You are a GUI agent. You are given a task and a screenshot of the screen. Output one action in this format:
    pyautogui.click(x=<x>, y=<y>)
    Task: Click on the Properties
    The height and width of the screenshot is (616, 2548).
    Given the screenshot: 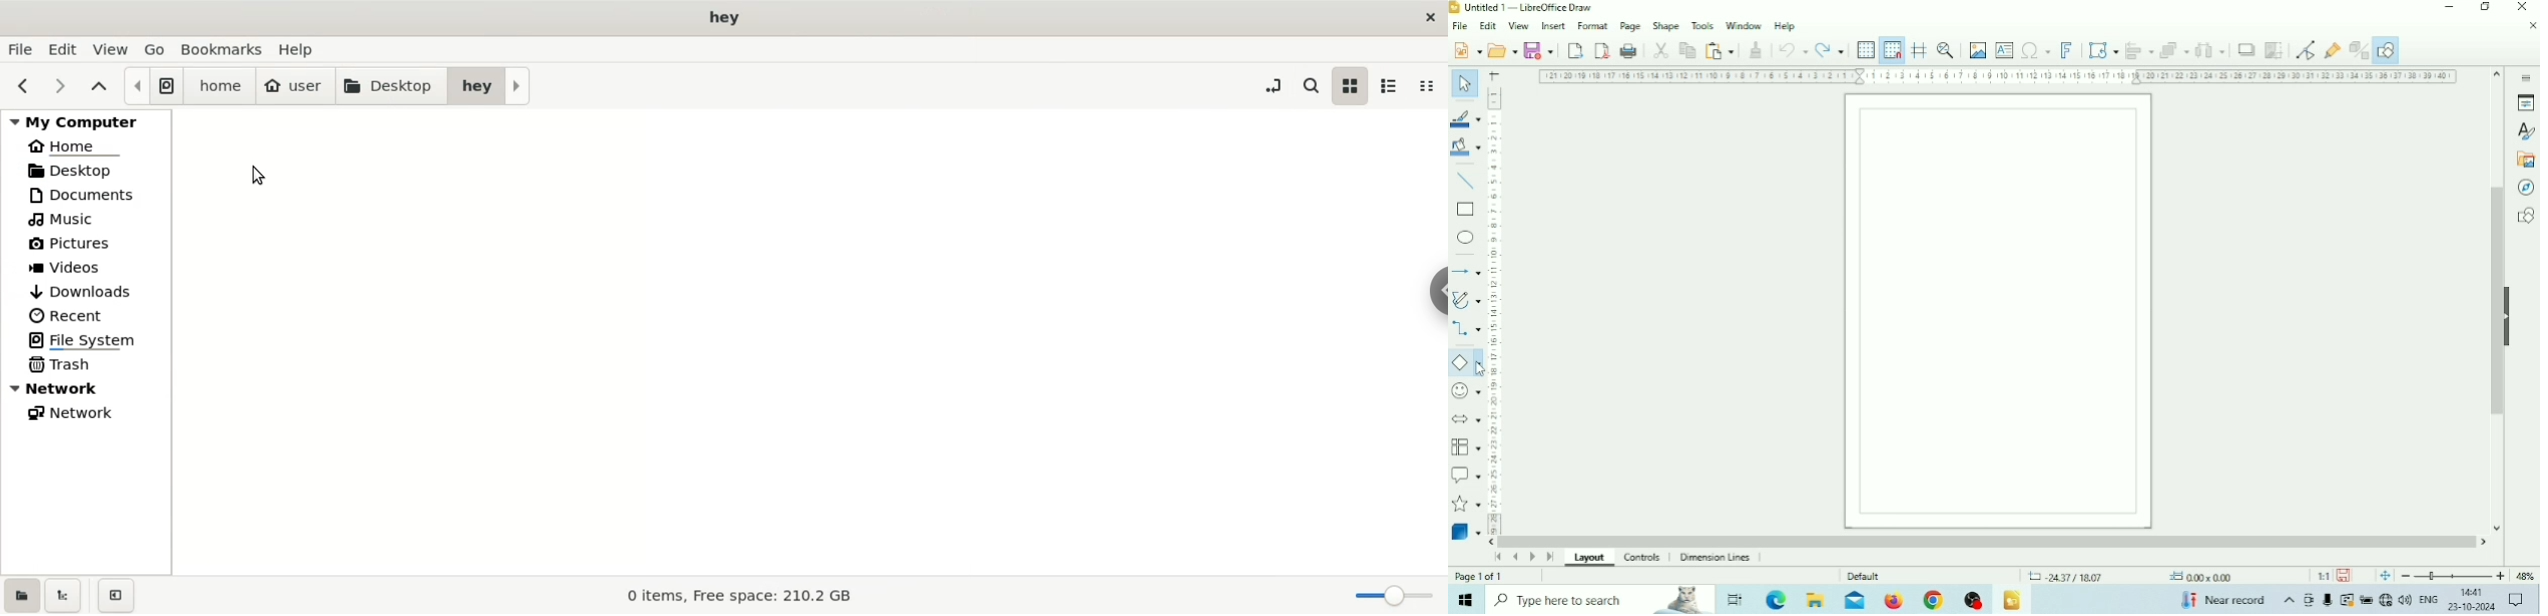 What is the action you would take?
    pyautogui.click(x=2526, y=103)
    